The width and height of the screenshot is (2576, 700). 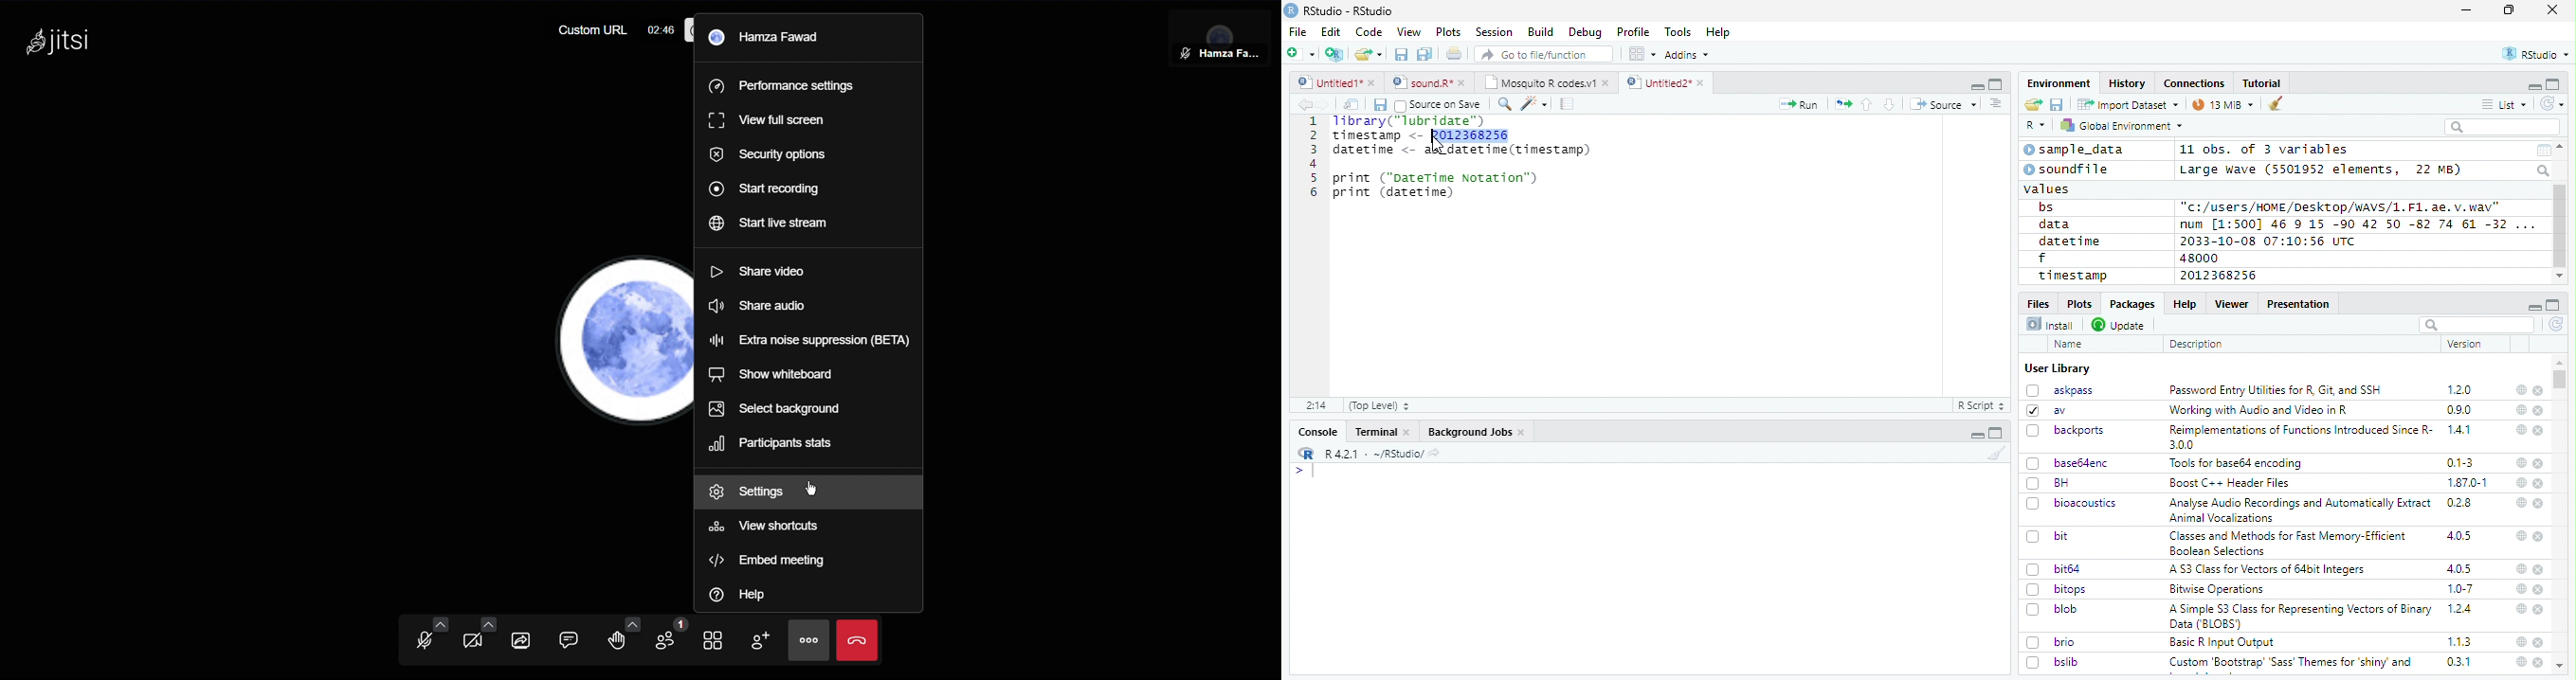 I want to click on Plots, so click(x=1448, y=32).